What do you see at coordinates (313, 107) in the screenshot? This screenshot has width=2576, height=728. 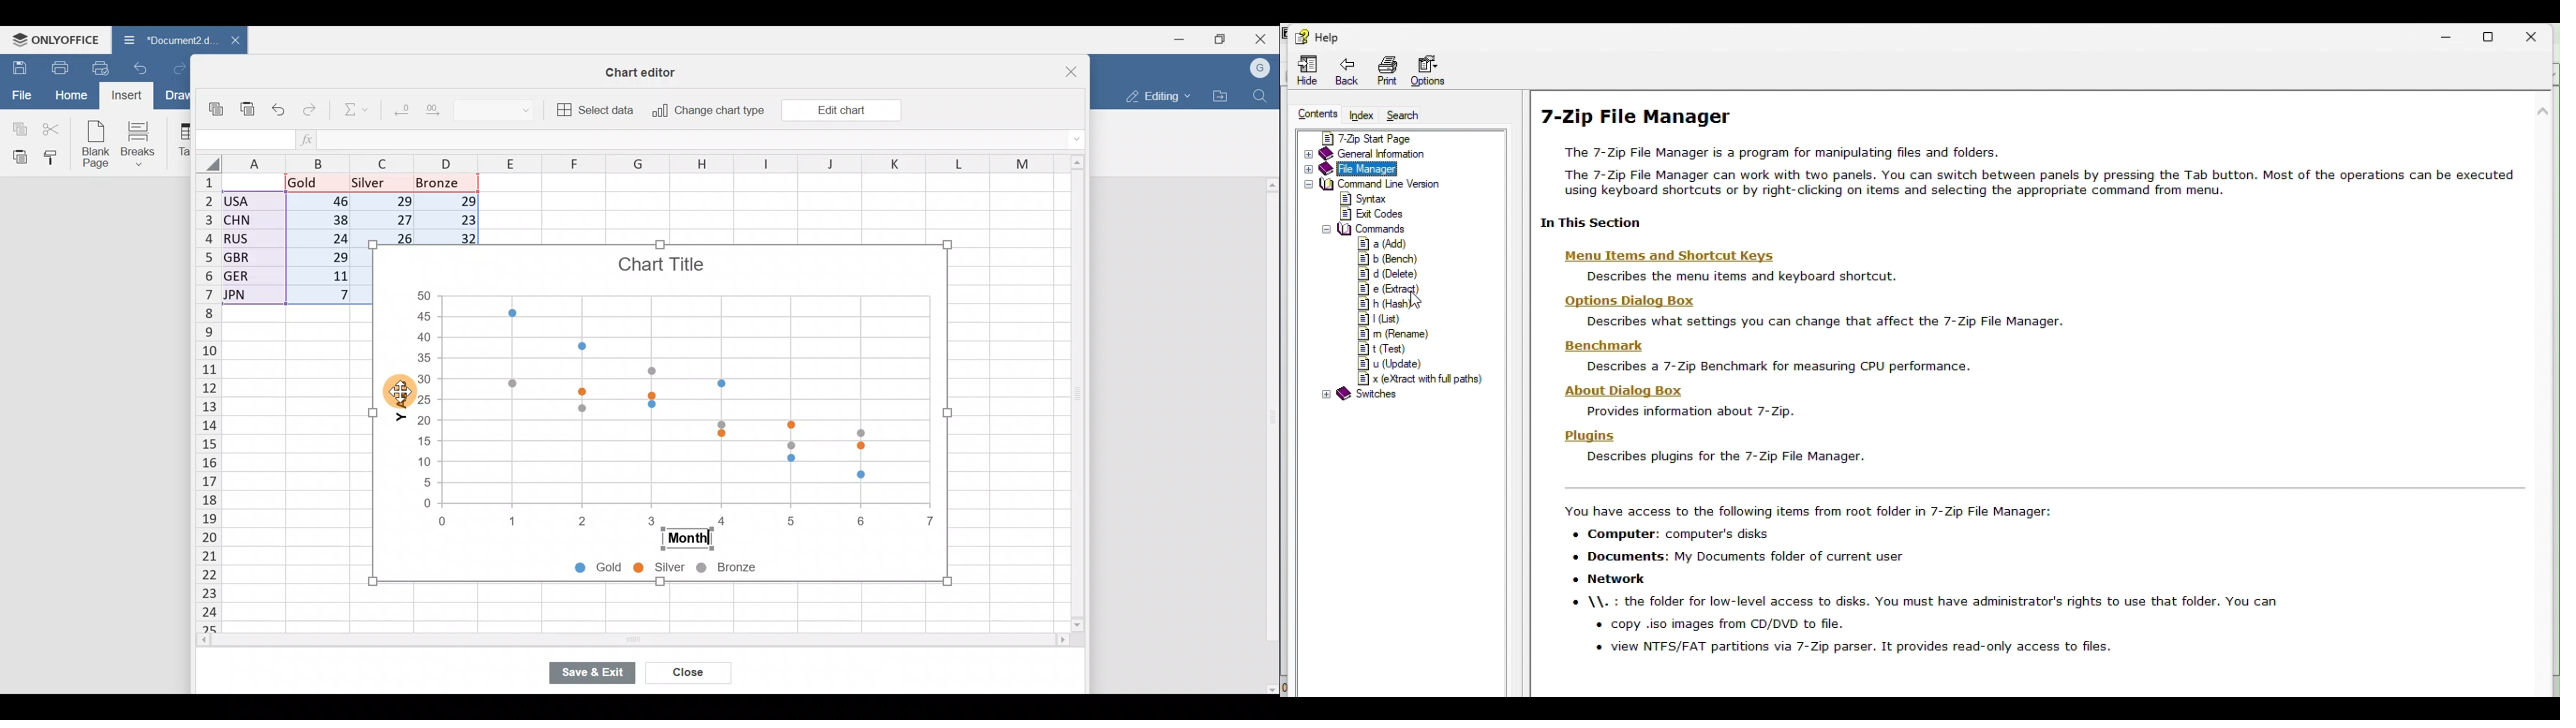 I see `Redo` at bounding box center [313, 107].